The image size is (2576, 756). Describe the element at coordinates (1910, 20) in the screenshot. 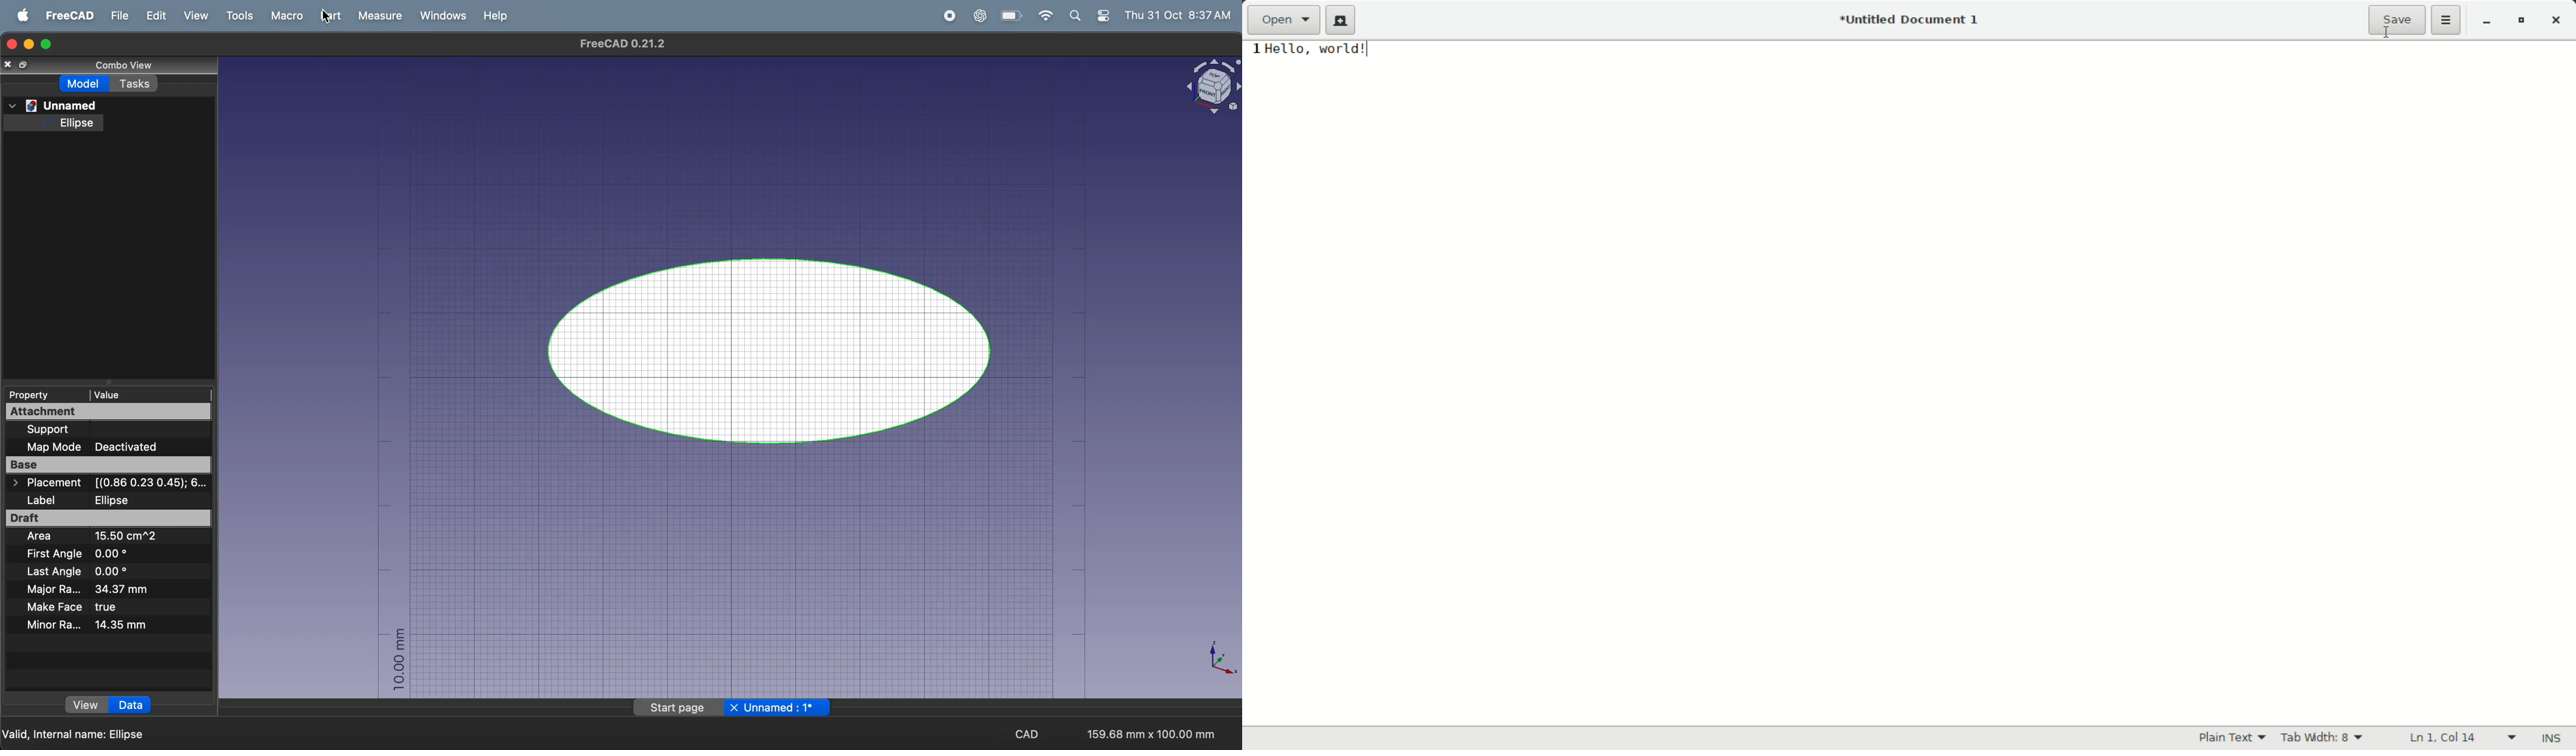

I see `Untitled Document 1` at that location.